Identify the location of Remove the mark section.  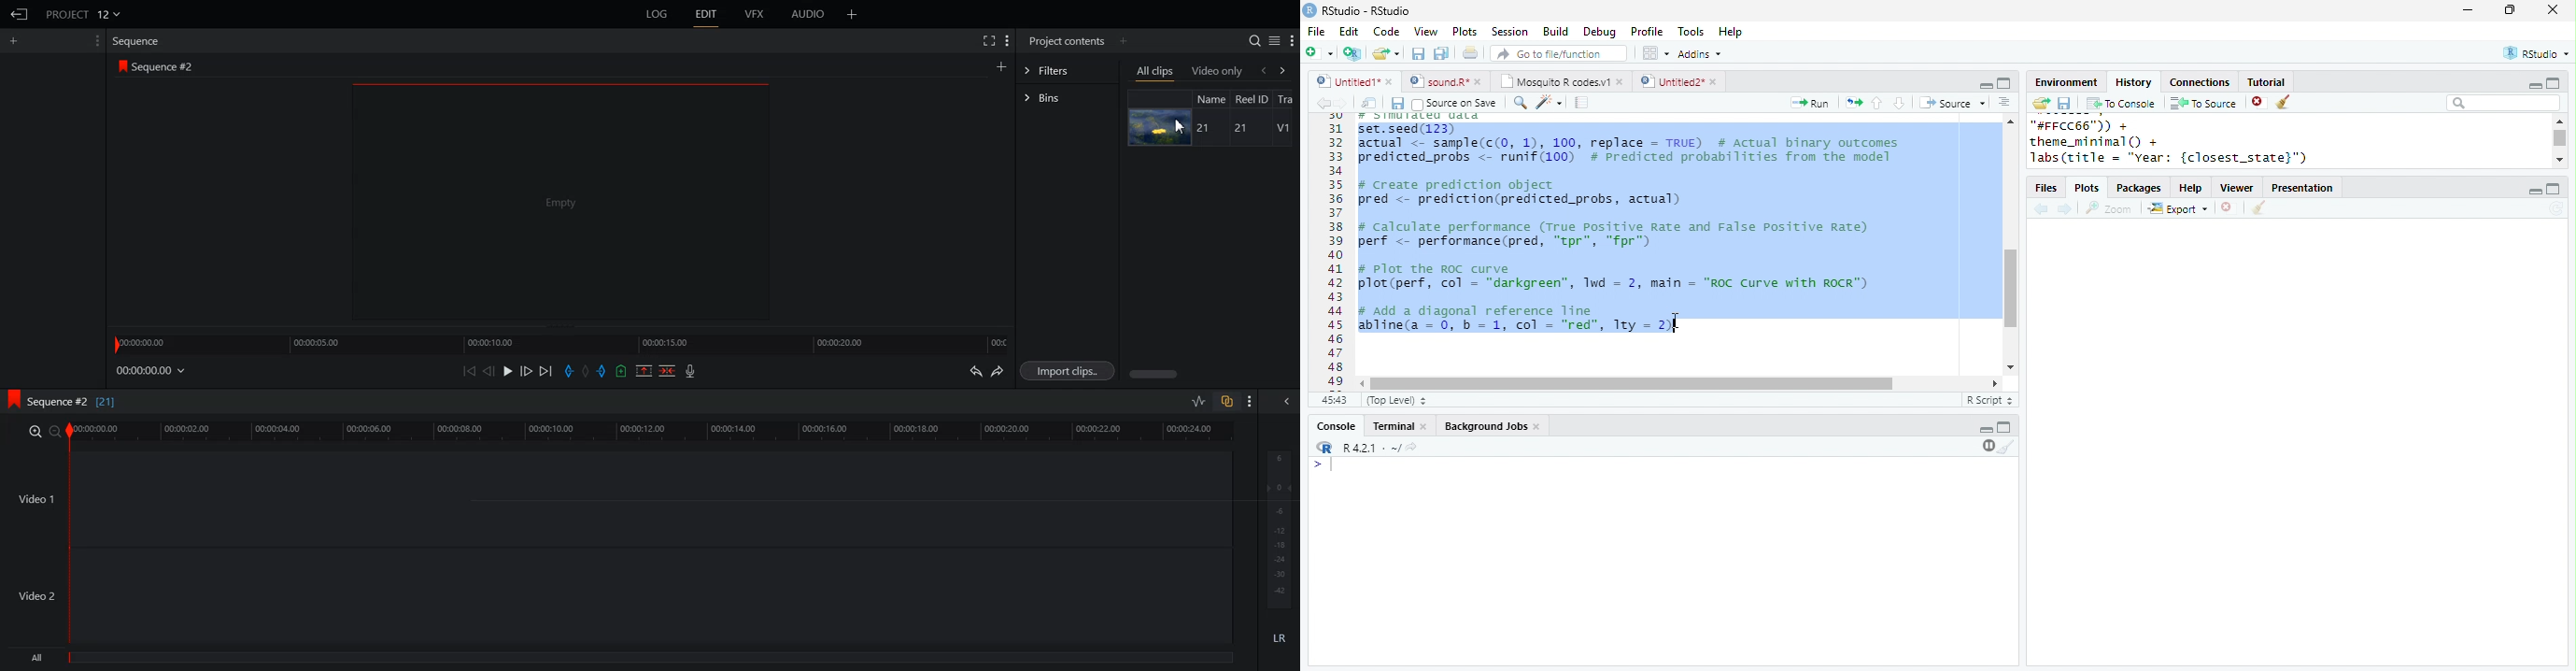
(644, 371).